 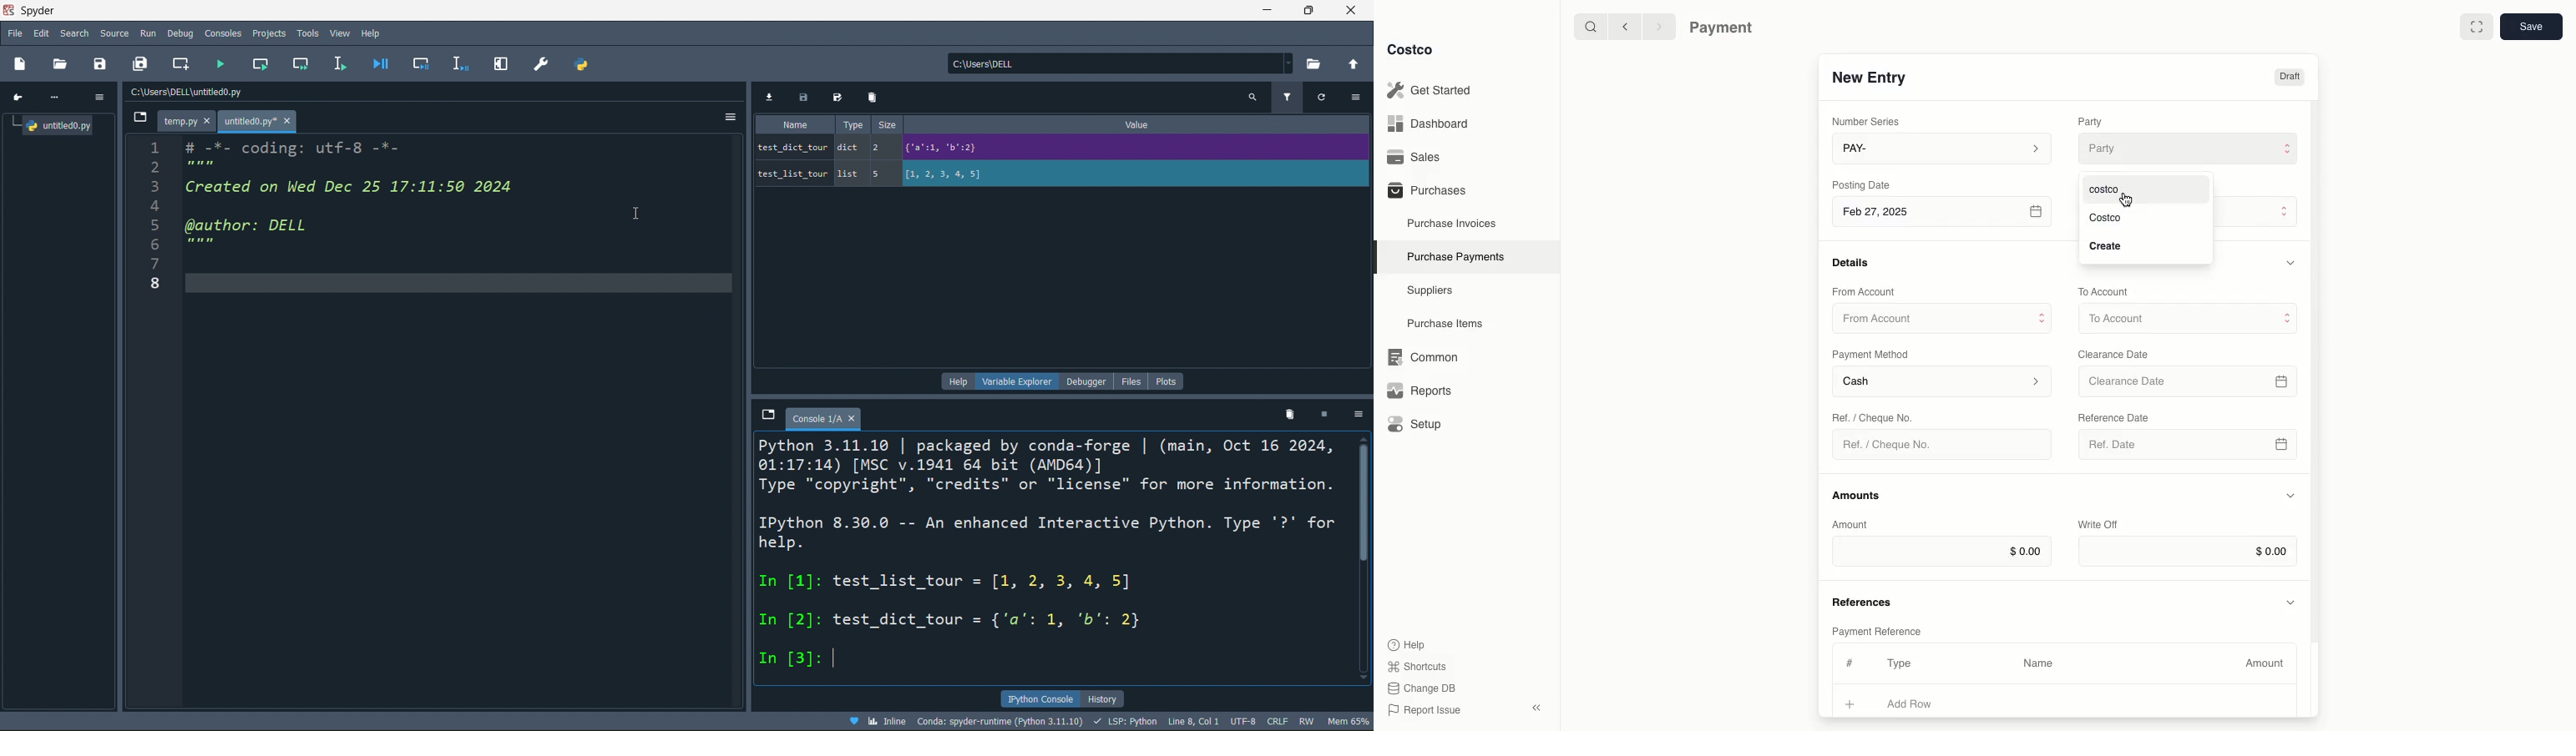 What do you see at coordinates (2293, 262) in the screenshot?
I see `Hide` at bounding box center [2293, 262].